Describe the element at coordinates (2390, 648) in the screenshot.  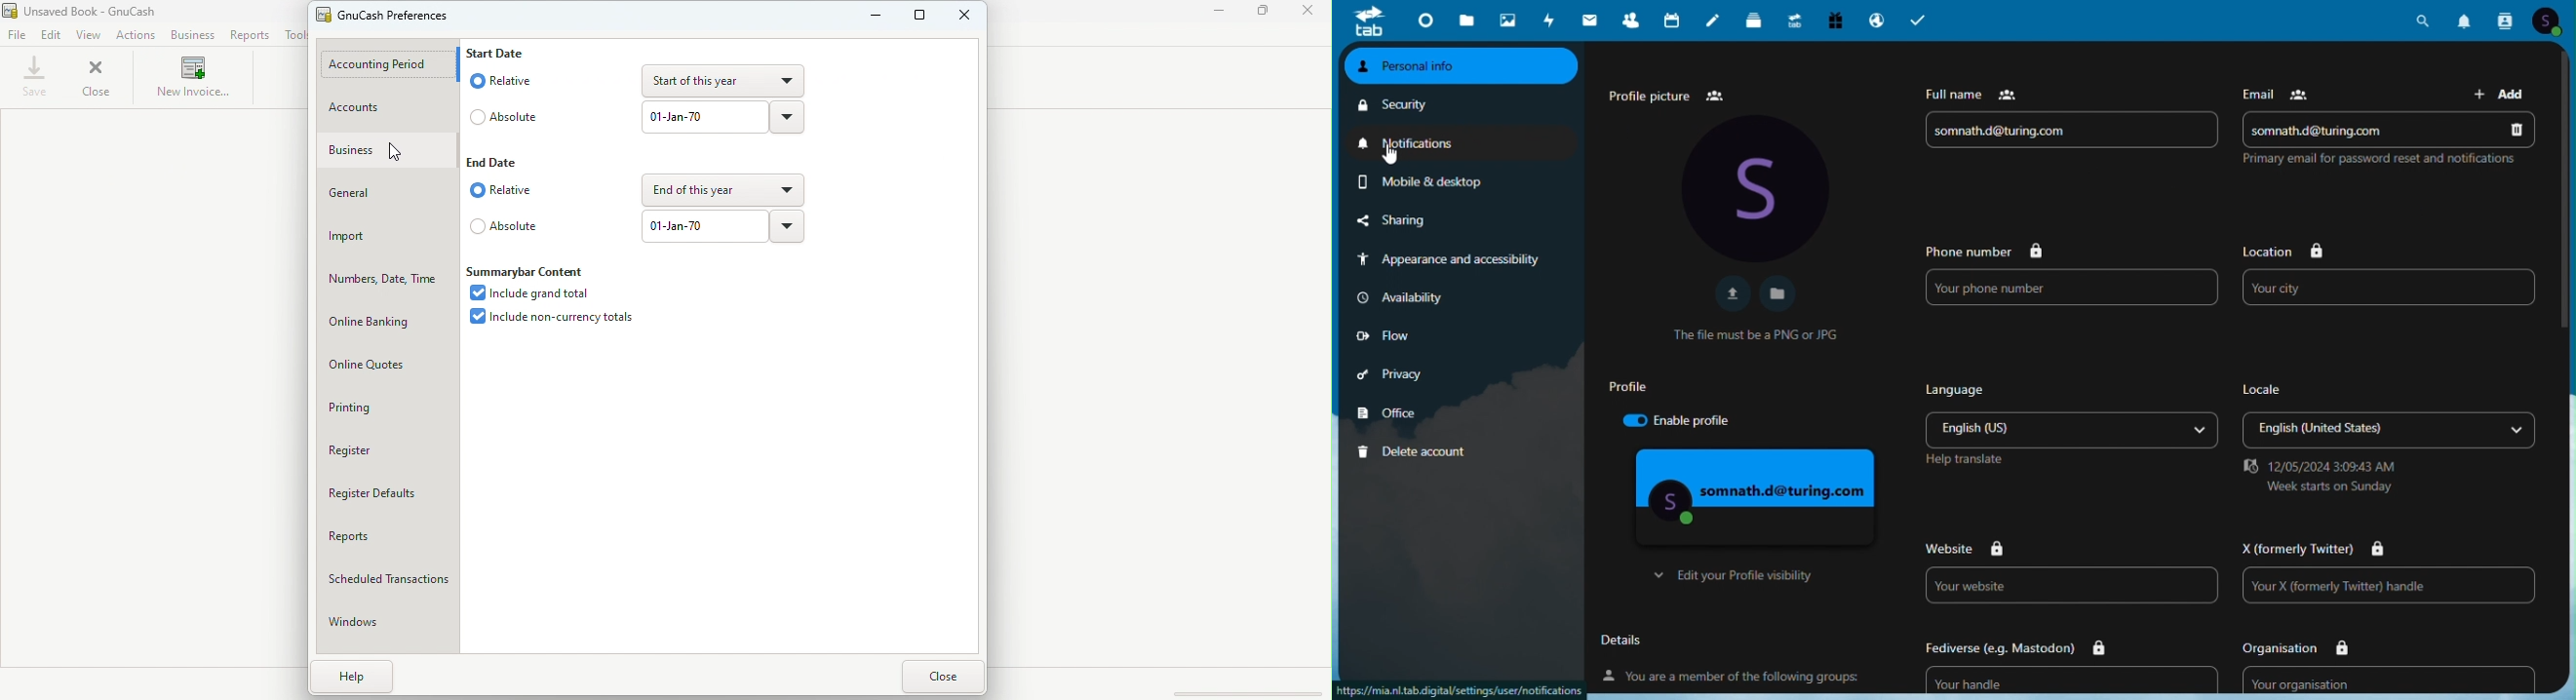
I see `organisation` at that location.